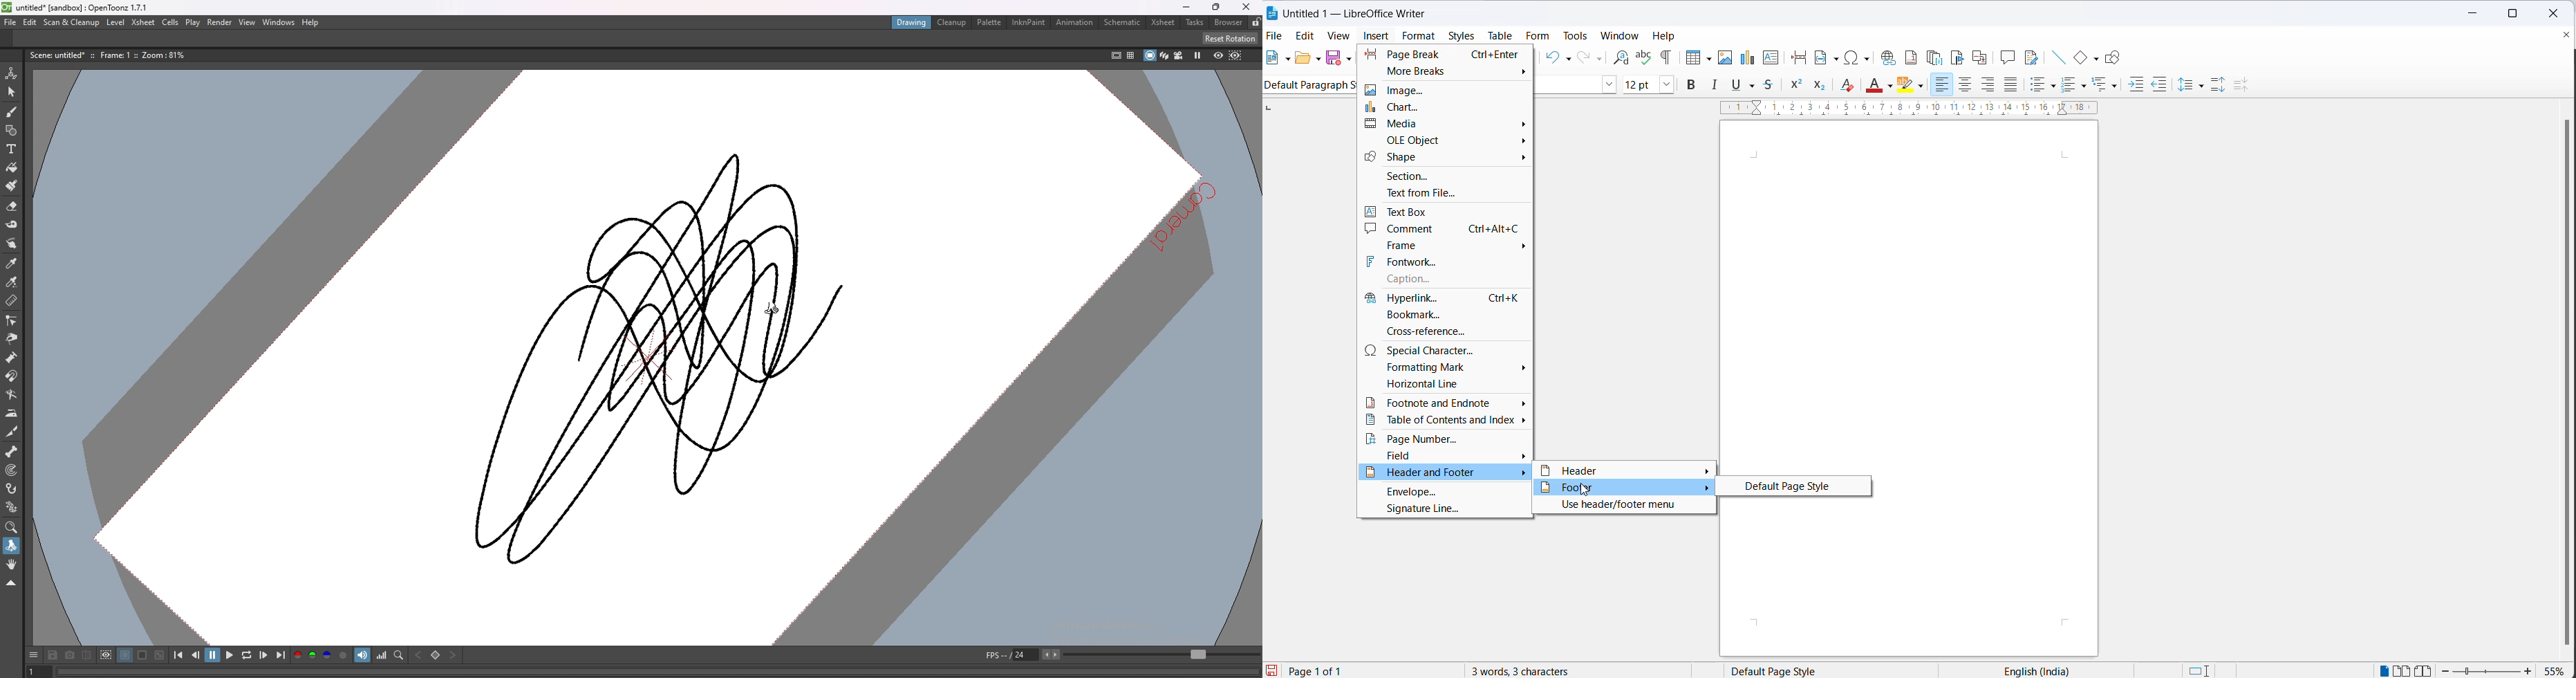 The width and height of the screenshot is (2576, 700). I want to click on alpha channel, so click(343, 656).